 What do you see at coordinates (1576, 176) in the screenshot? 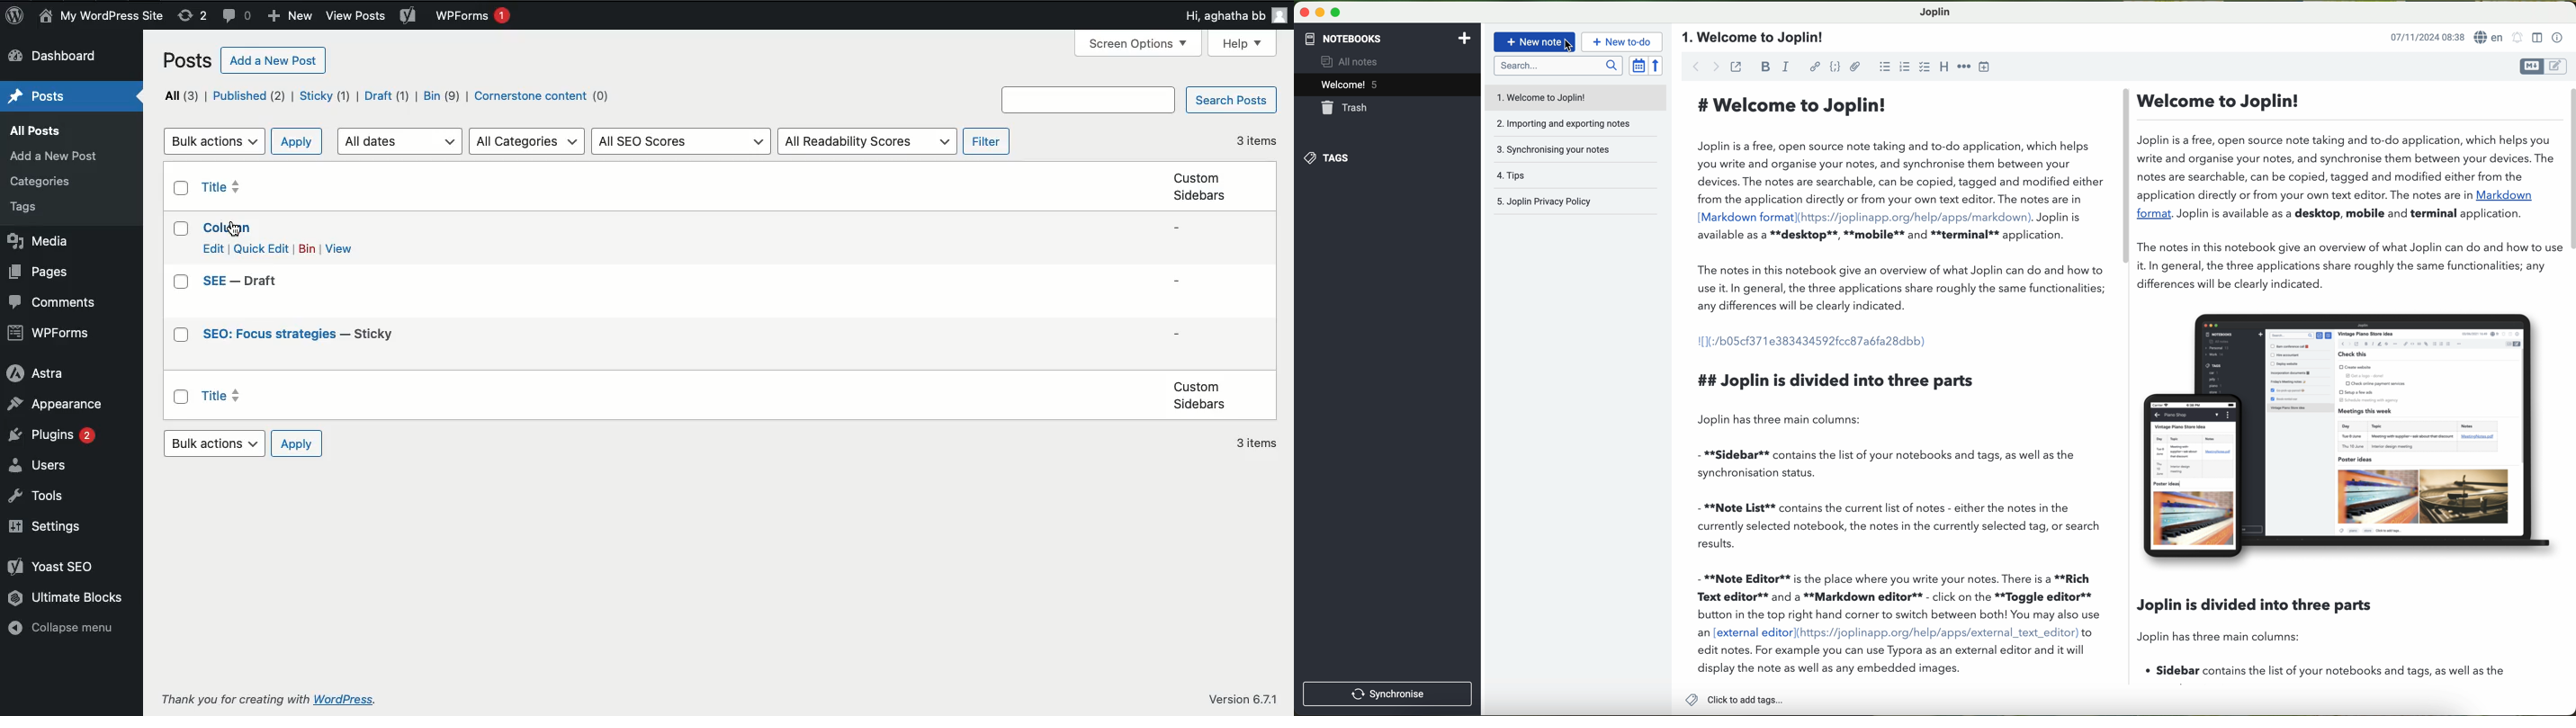
I see `tips` at bounding box center [1576, 176].